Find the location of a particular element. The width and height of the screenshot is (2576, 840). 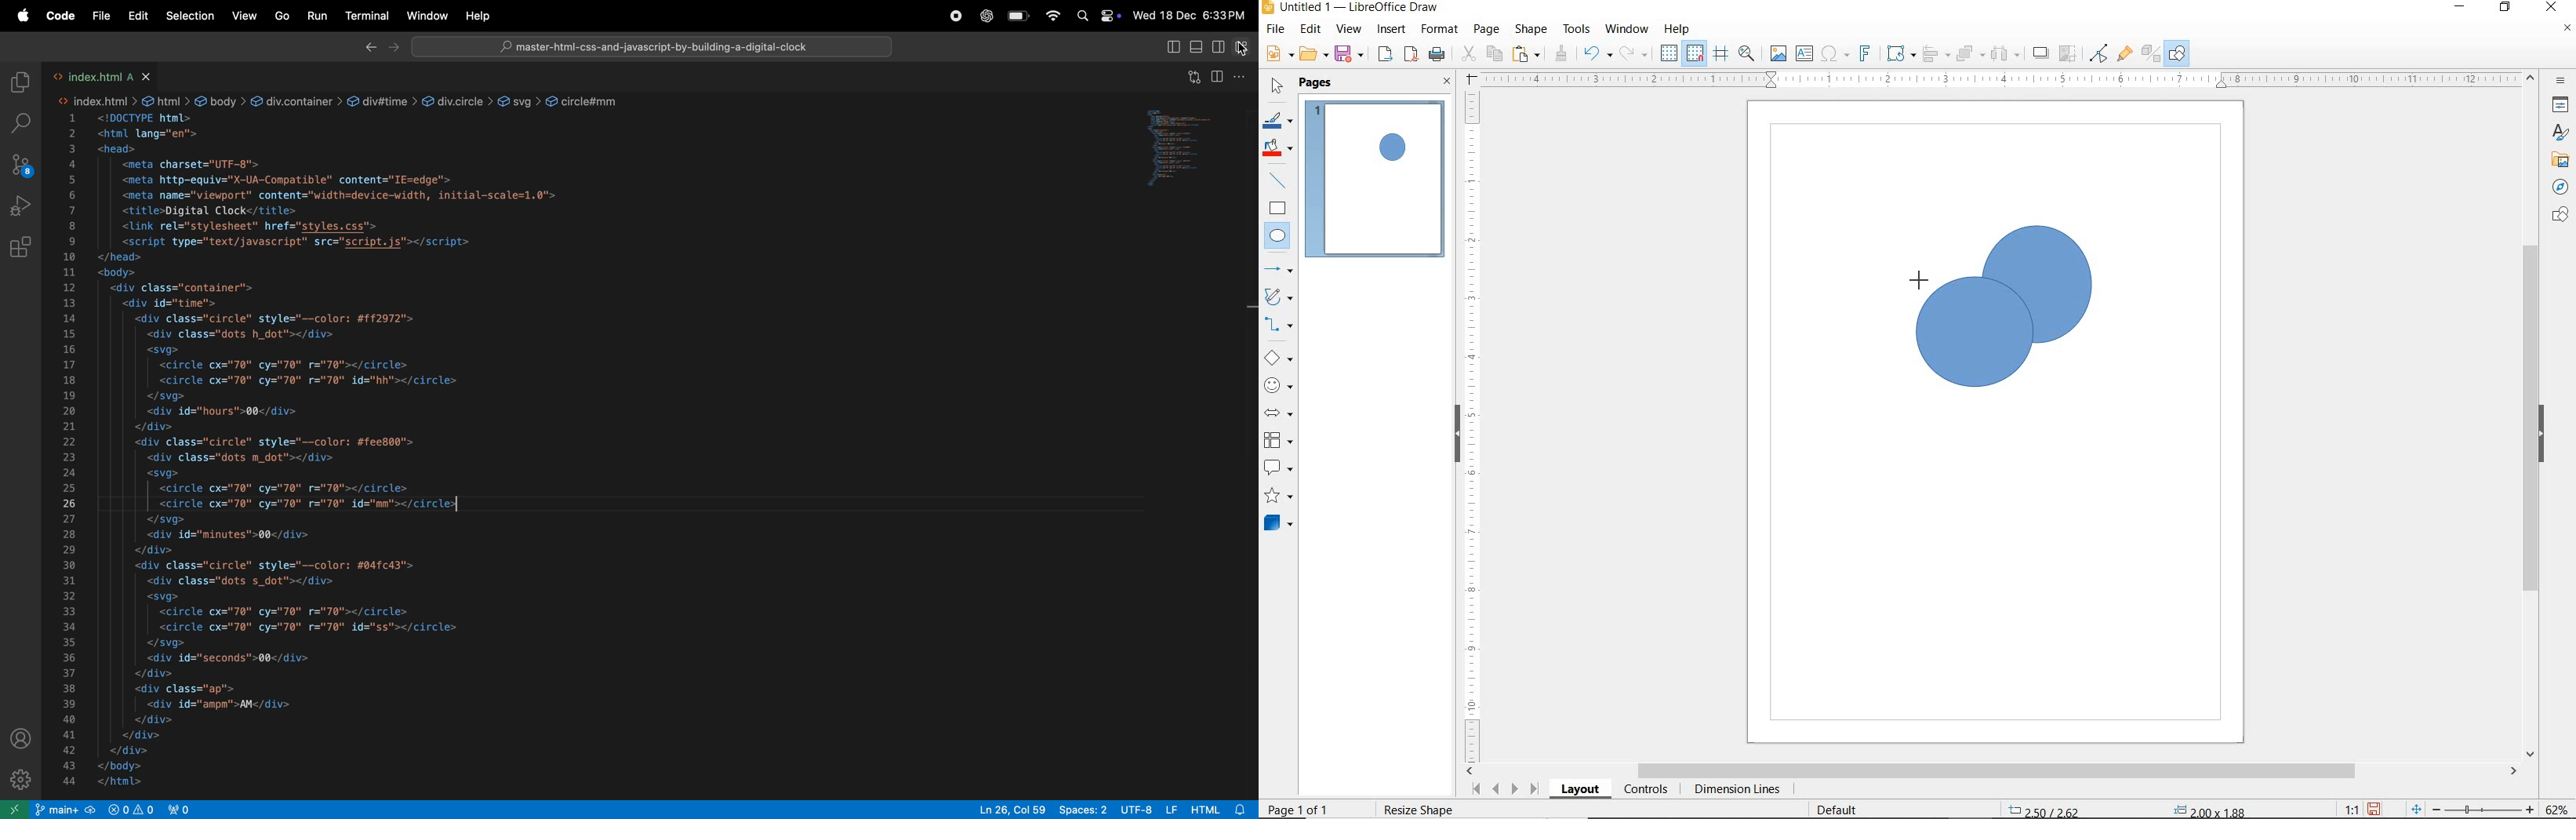

ARRANGE is located at coordinates (1970, 54).